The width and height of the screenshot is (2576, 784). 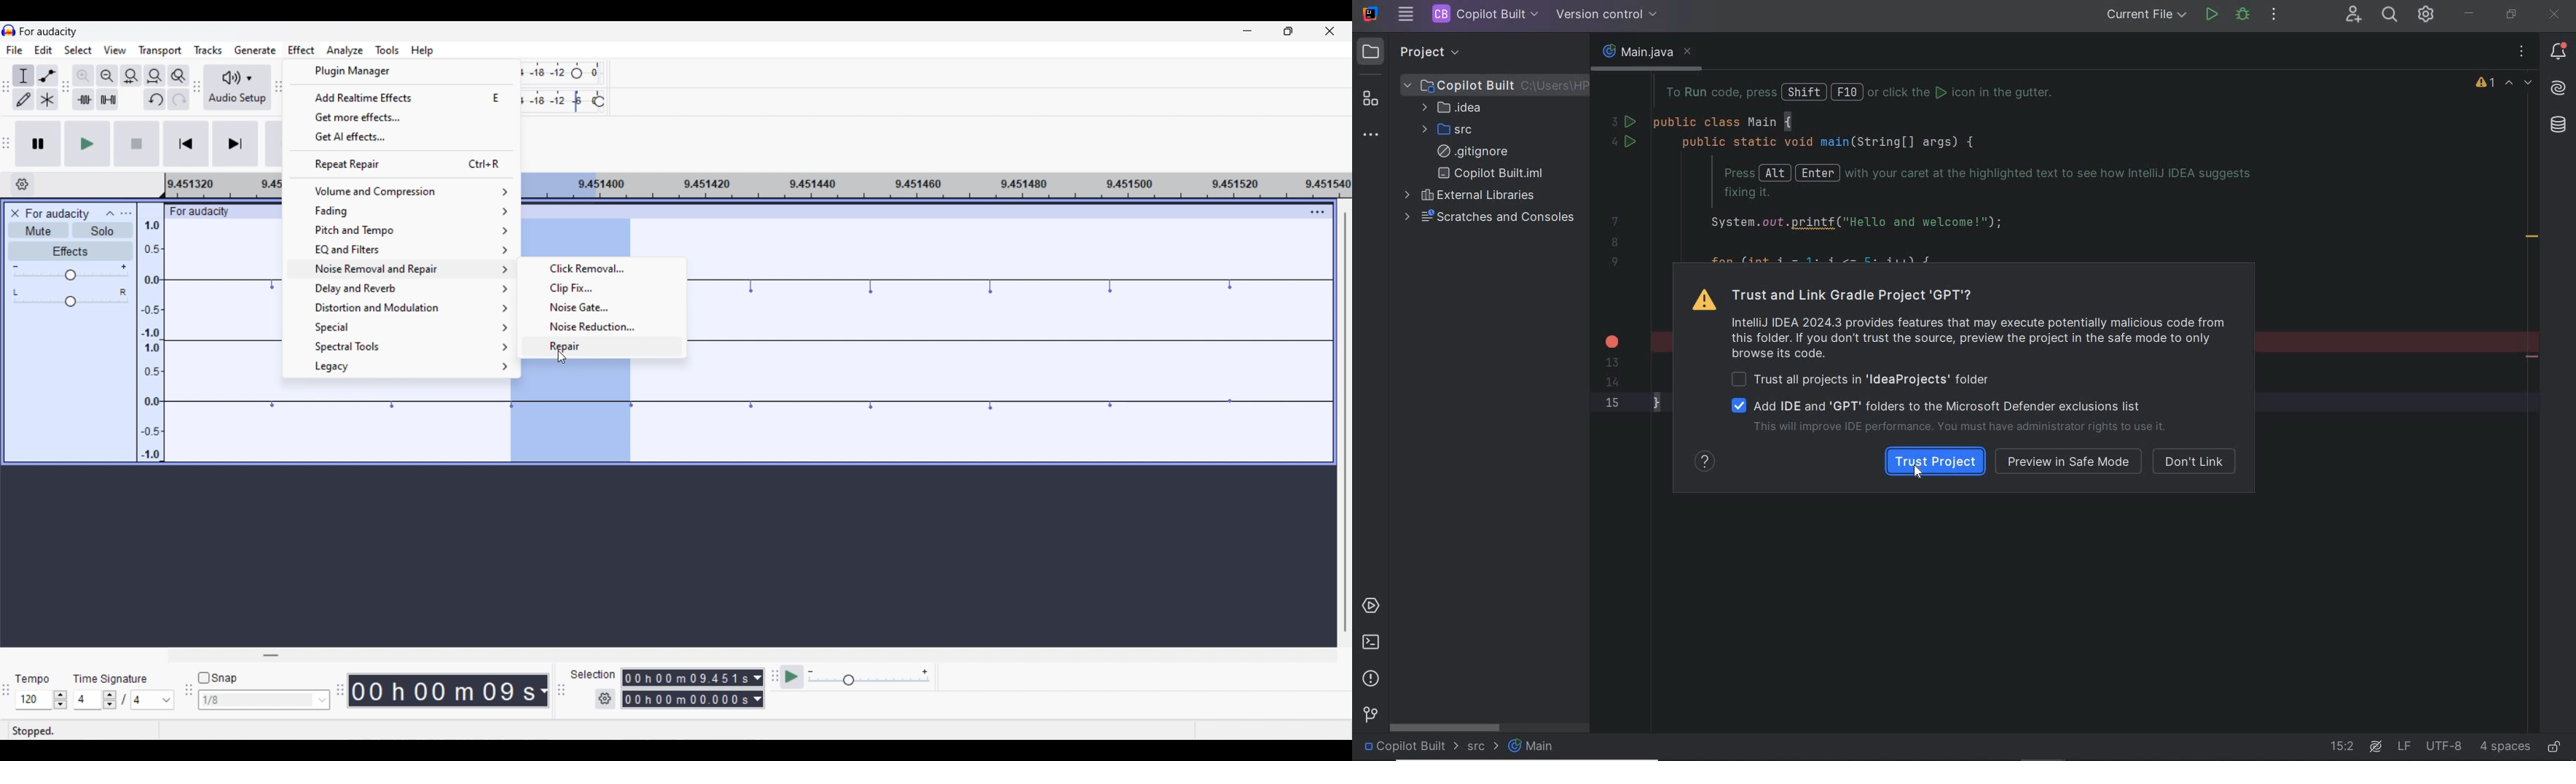 What do you see at coordinates (402, 230) in the screenshot?
I see `Pitch and tempo options` at bounding box center [402, 230].